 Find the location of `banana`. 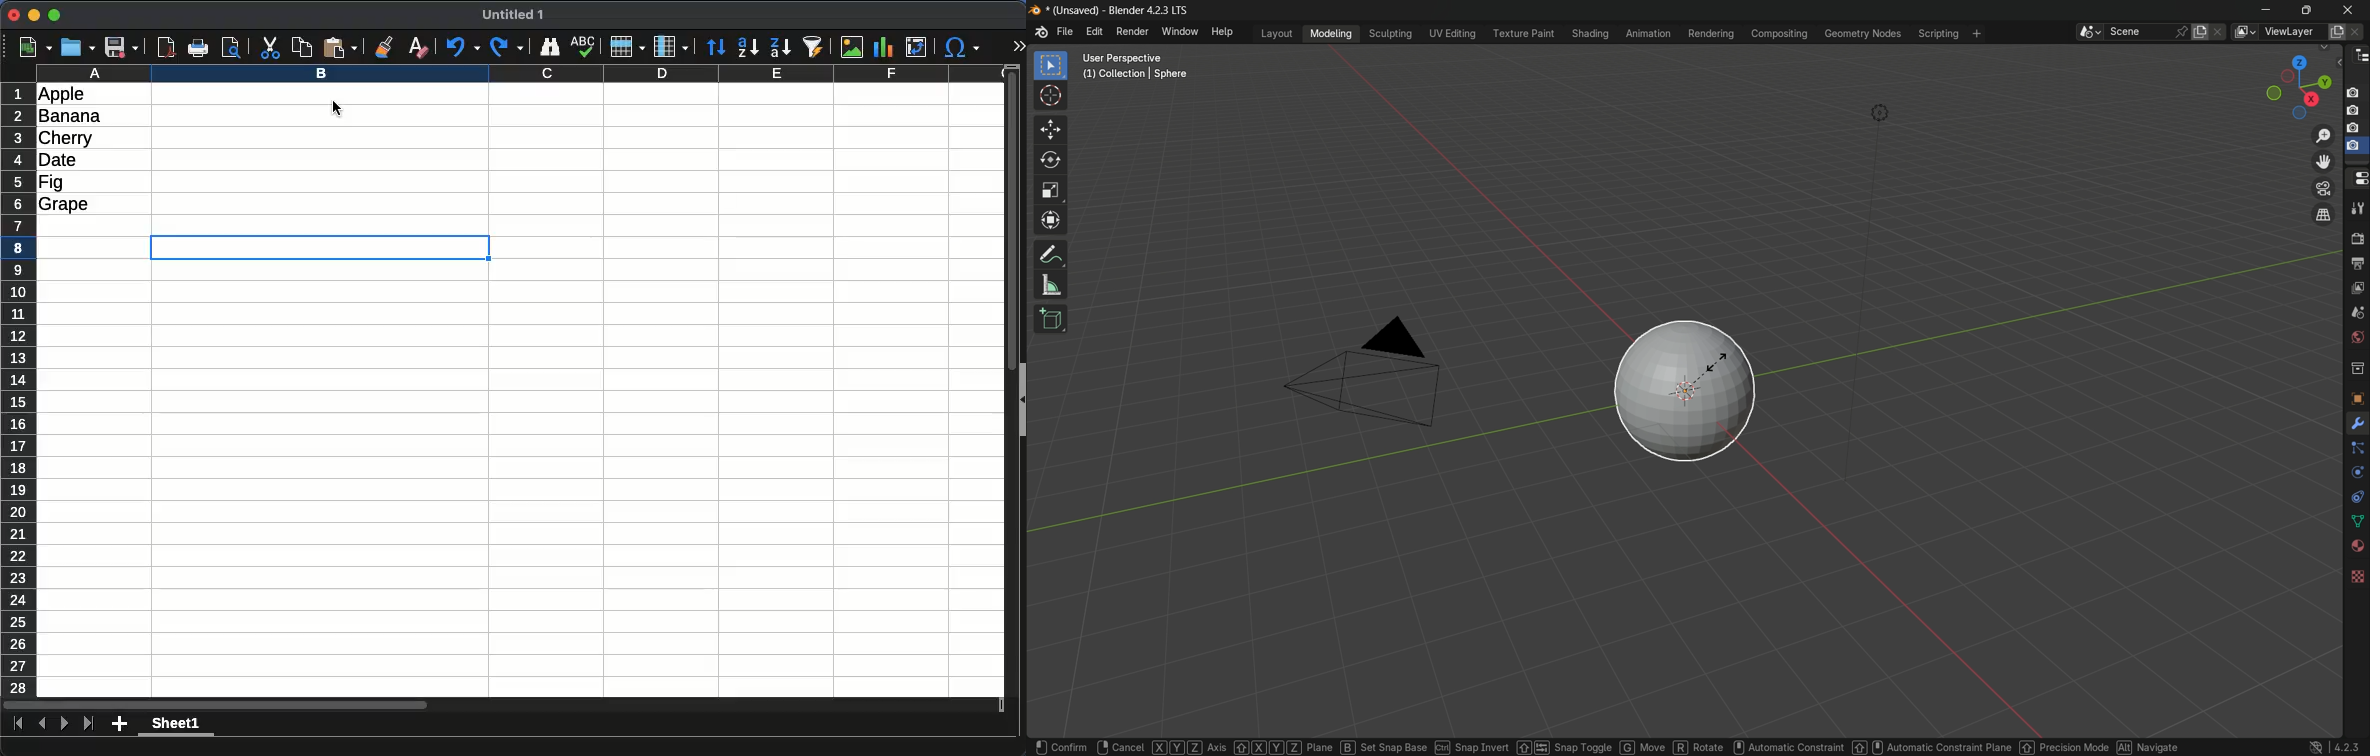

banana is located at coordinates (70, 116).